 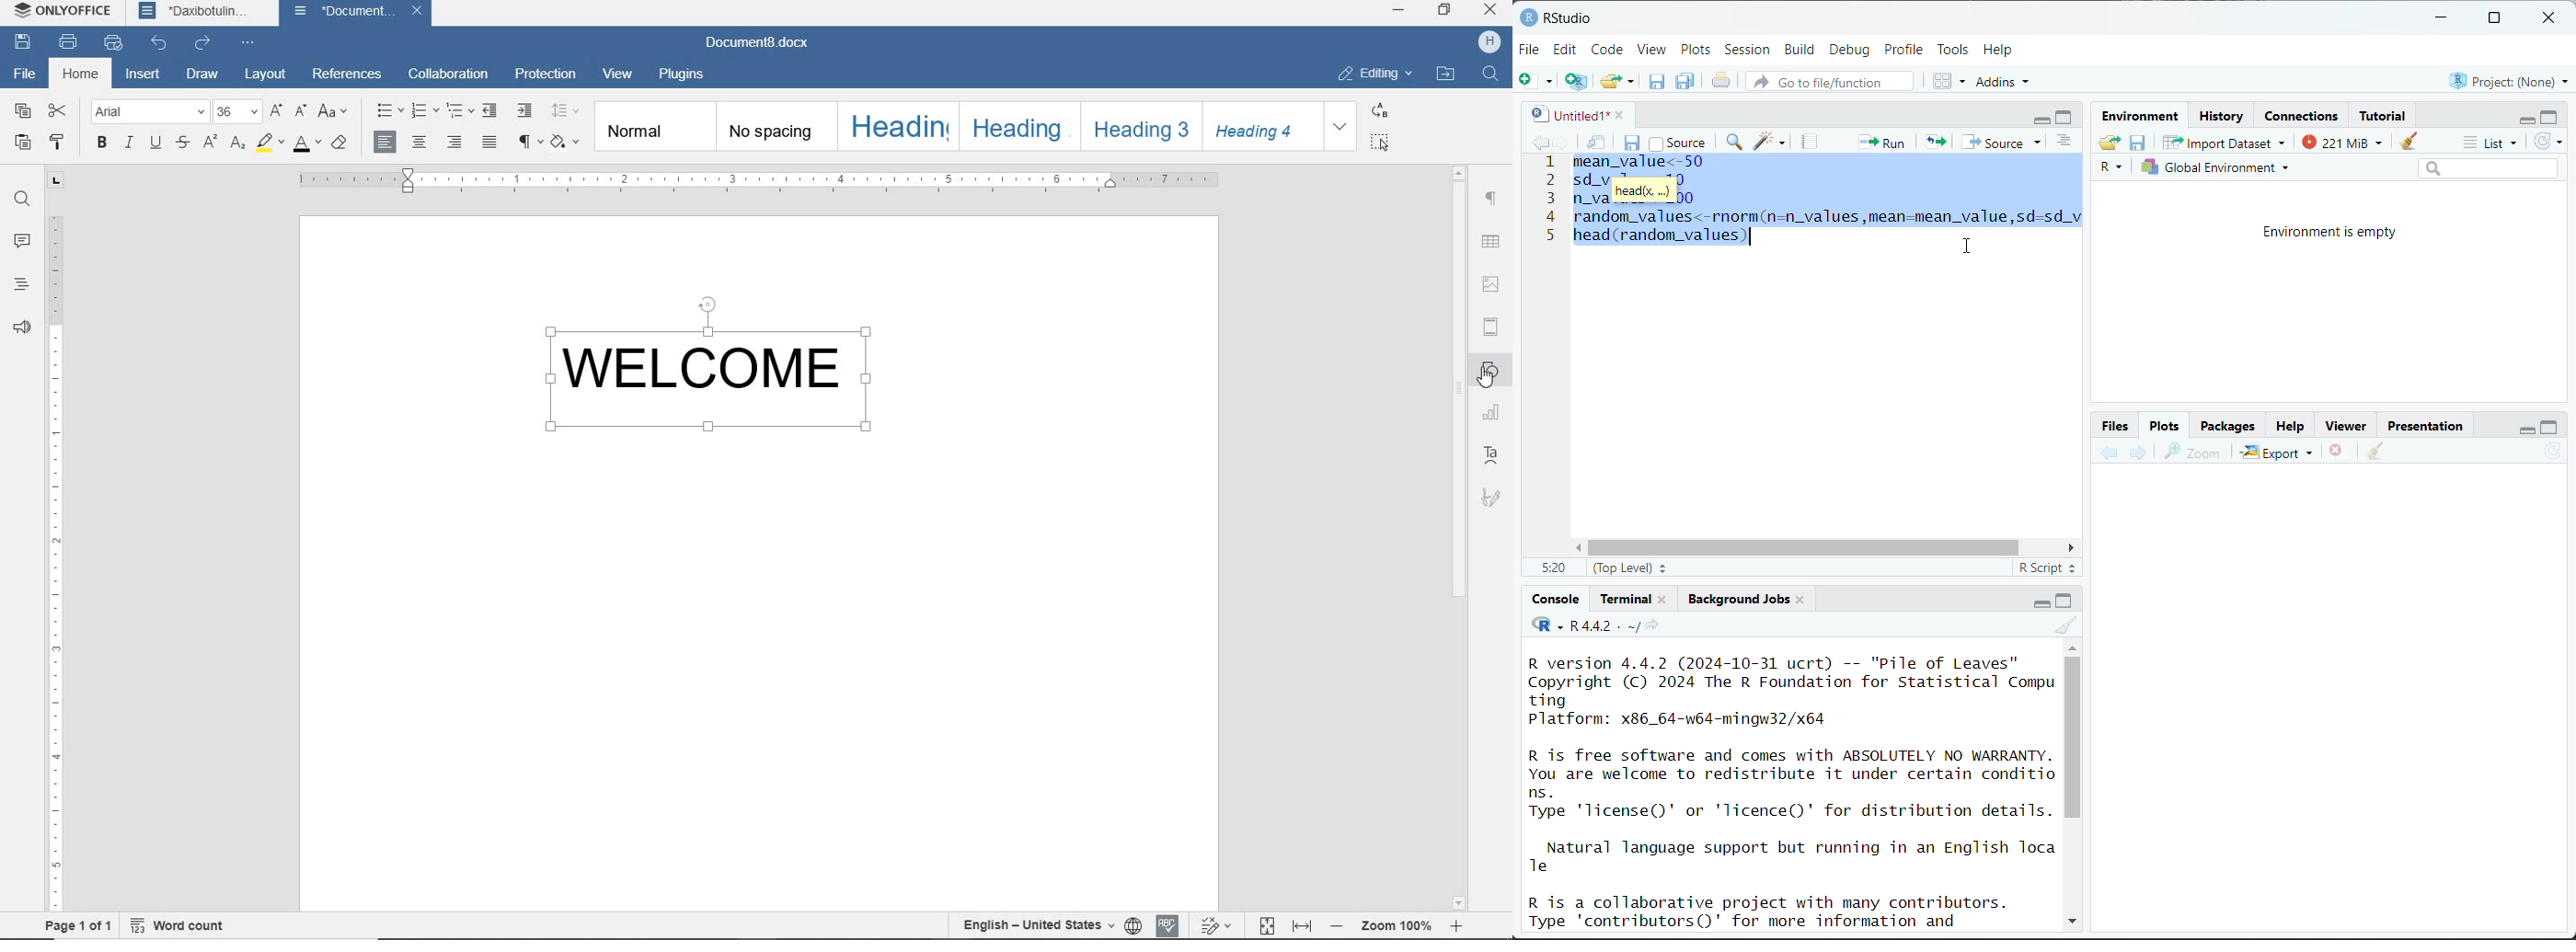 What do you see at coordinates (1378, 141) in the screenshot?
I see `SELECT ALL` at bounding box center [1378, 141].